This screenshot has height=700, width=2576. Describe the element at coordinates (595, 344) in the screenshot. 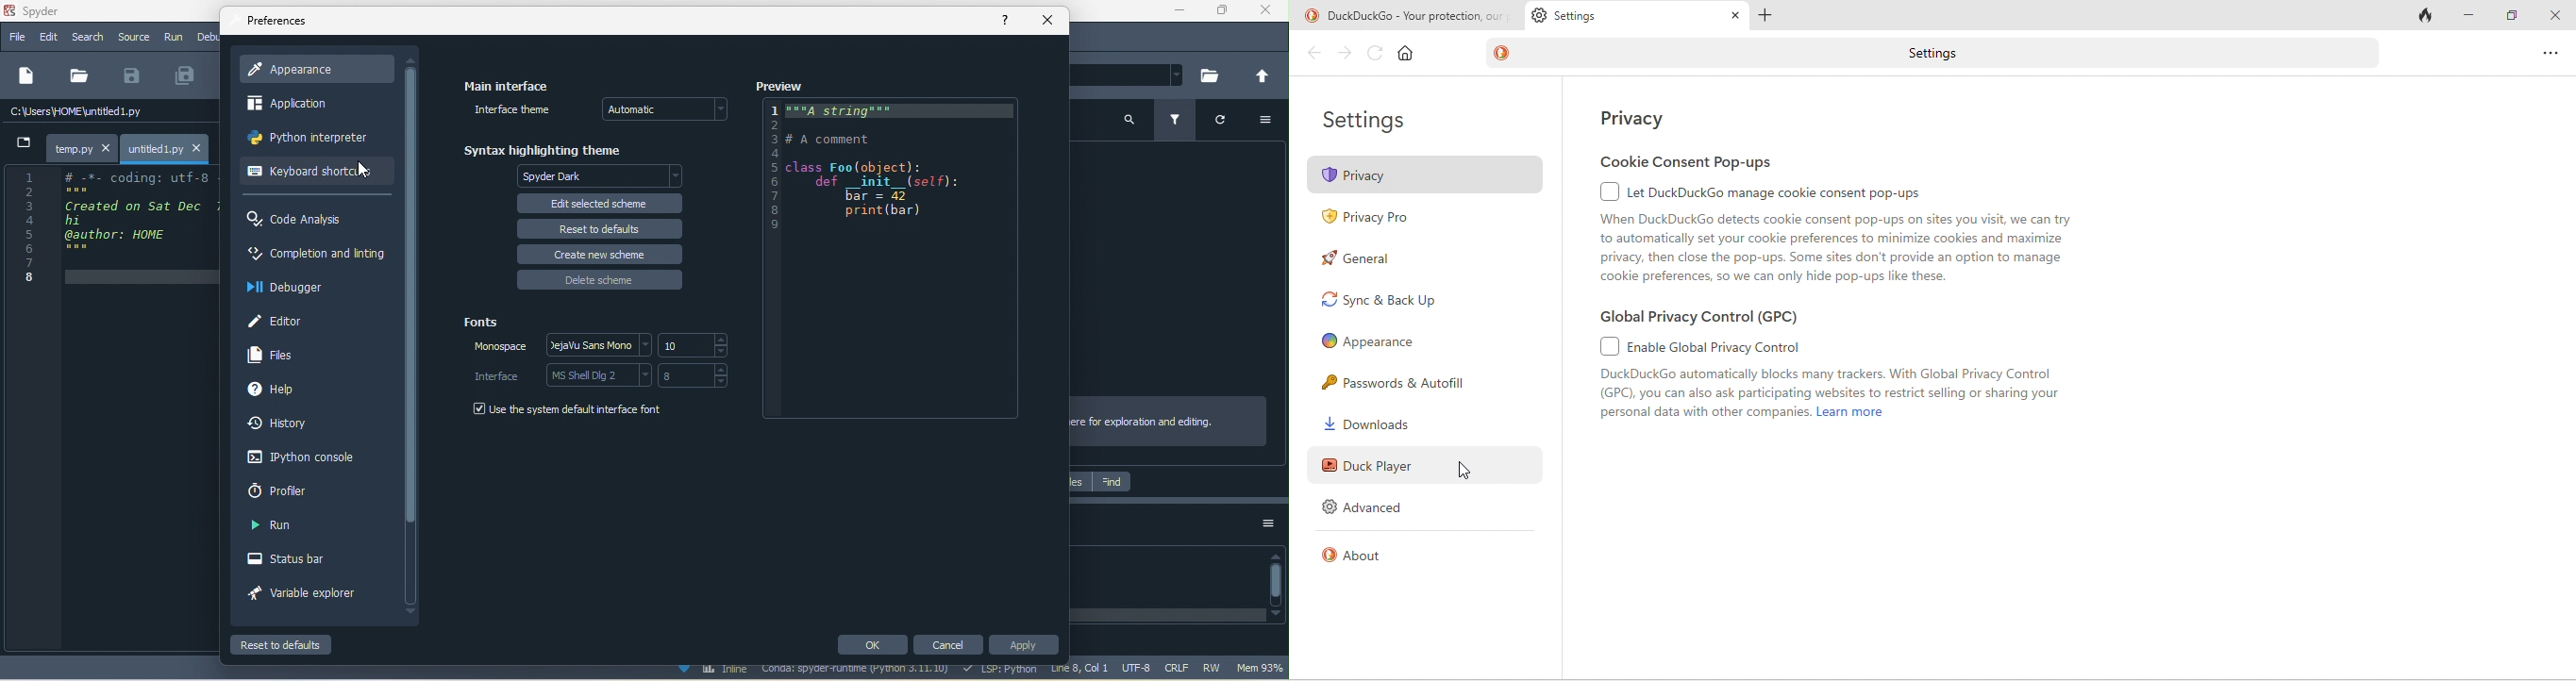

I see `dejavu sans` at that location.